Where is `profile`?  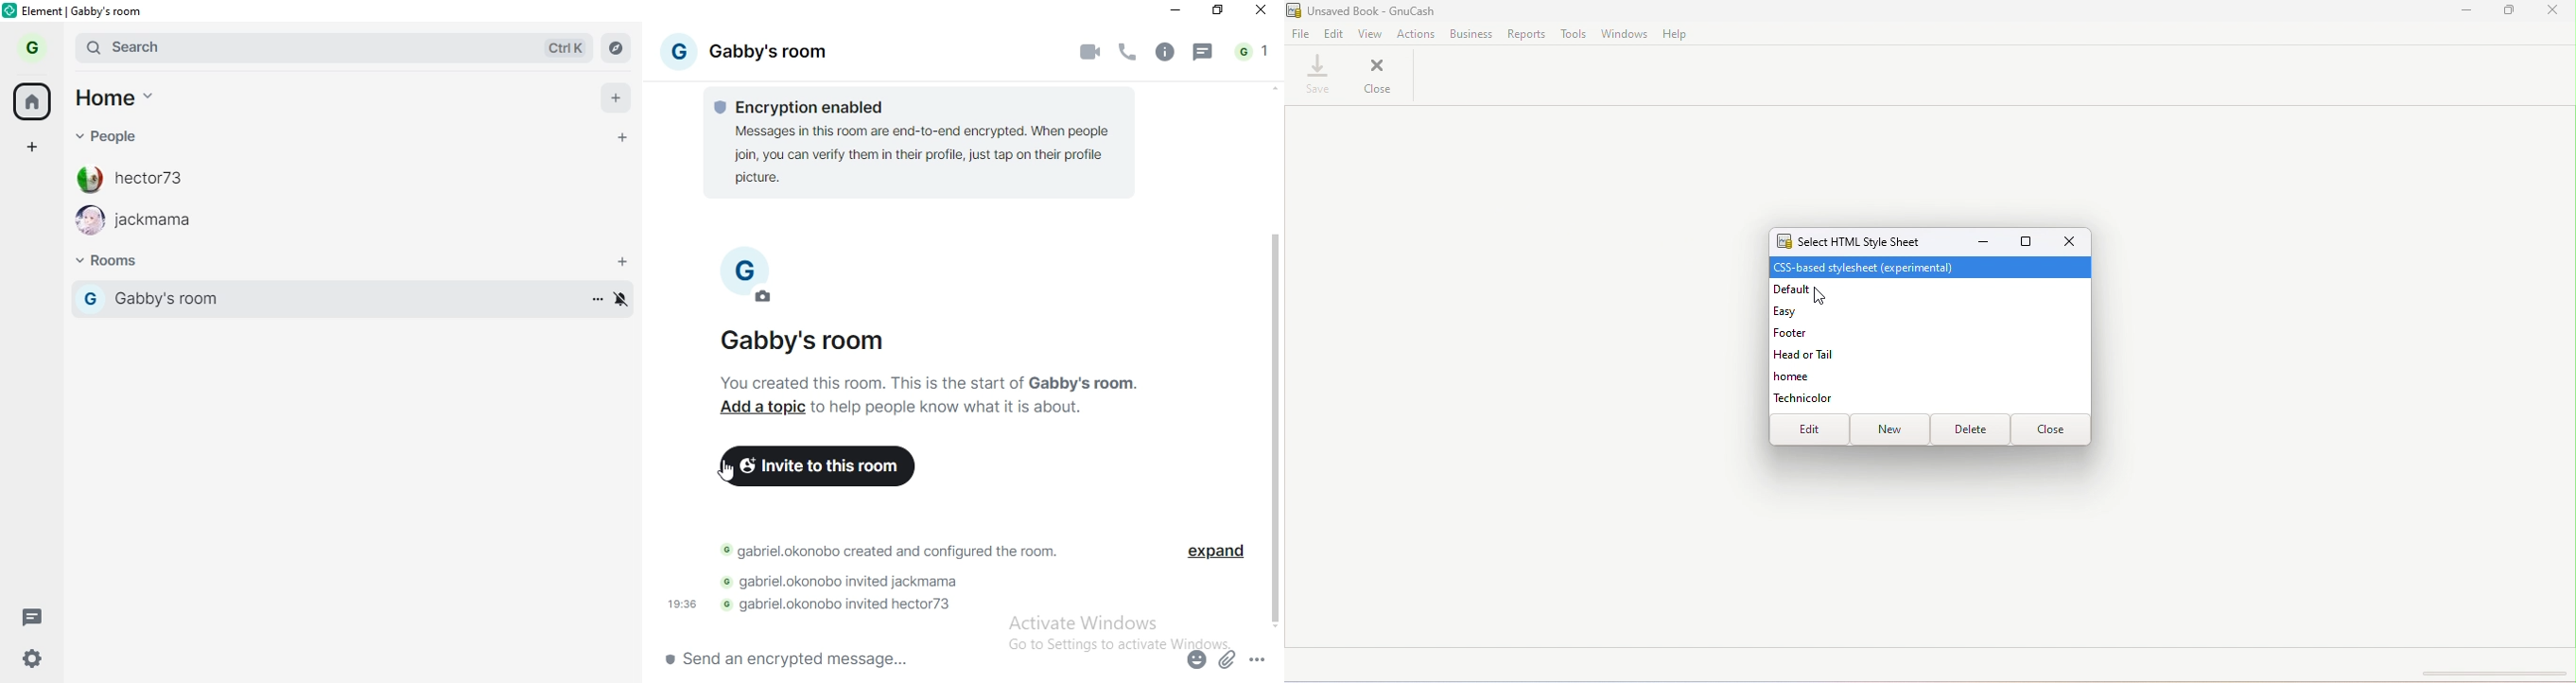 profile is located at coordinates (88, 222).